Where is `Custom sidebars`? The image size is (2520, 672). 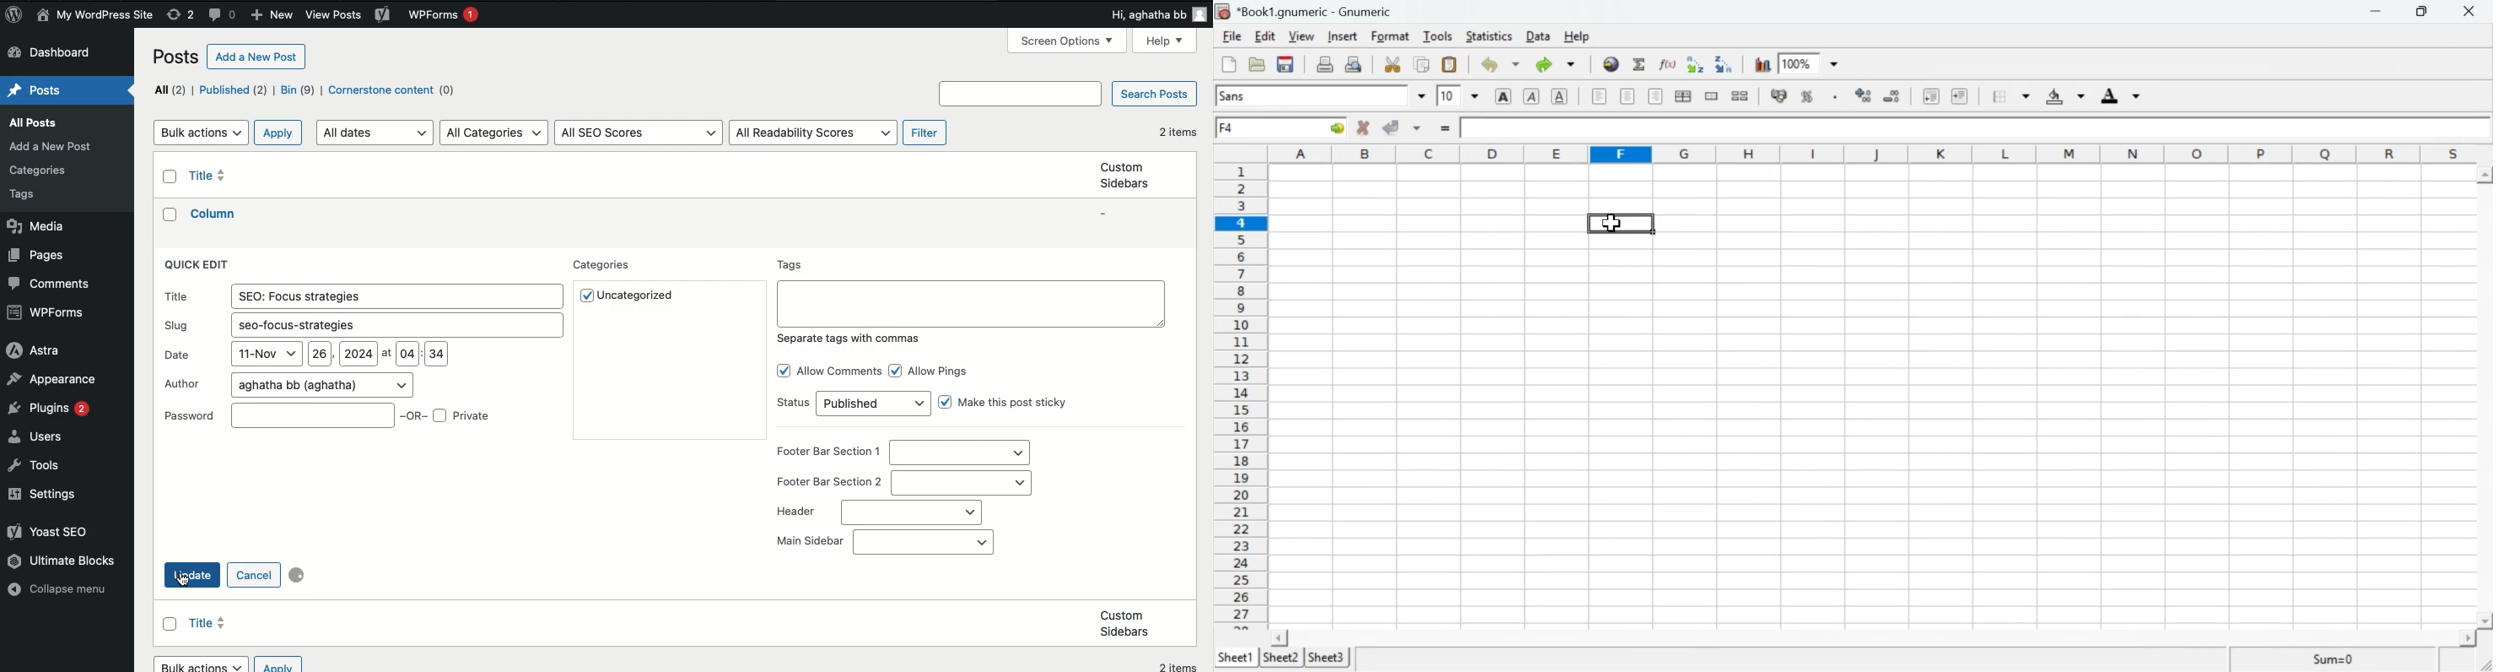 Custom sidebars is located at coordinates (1124, 175).